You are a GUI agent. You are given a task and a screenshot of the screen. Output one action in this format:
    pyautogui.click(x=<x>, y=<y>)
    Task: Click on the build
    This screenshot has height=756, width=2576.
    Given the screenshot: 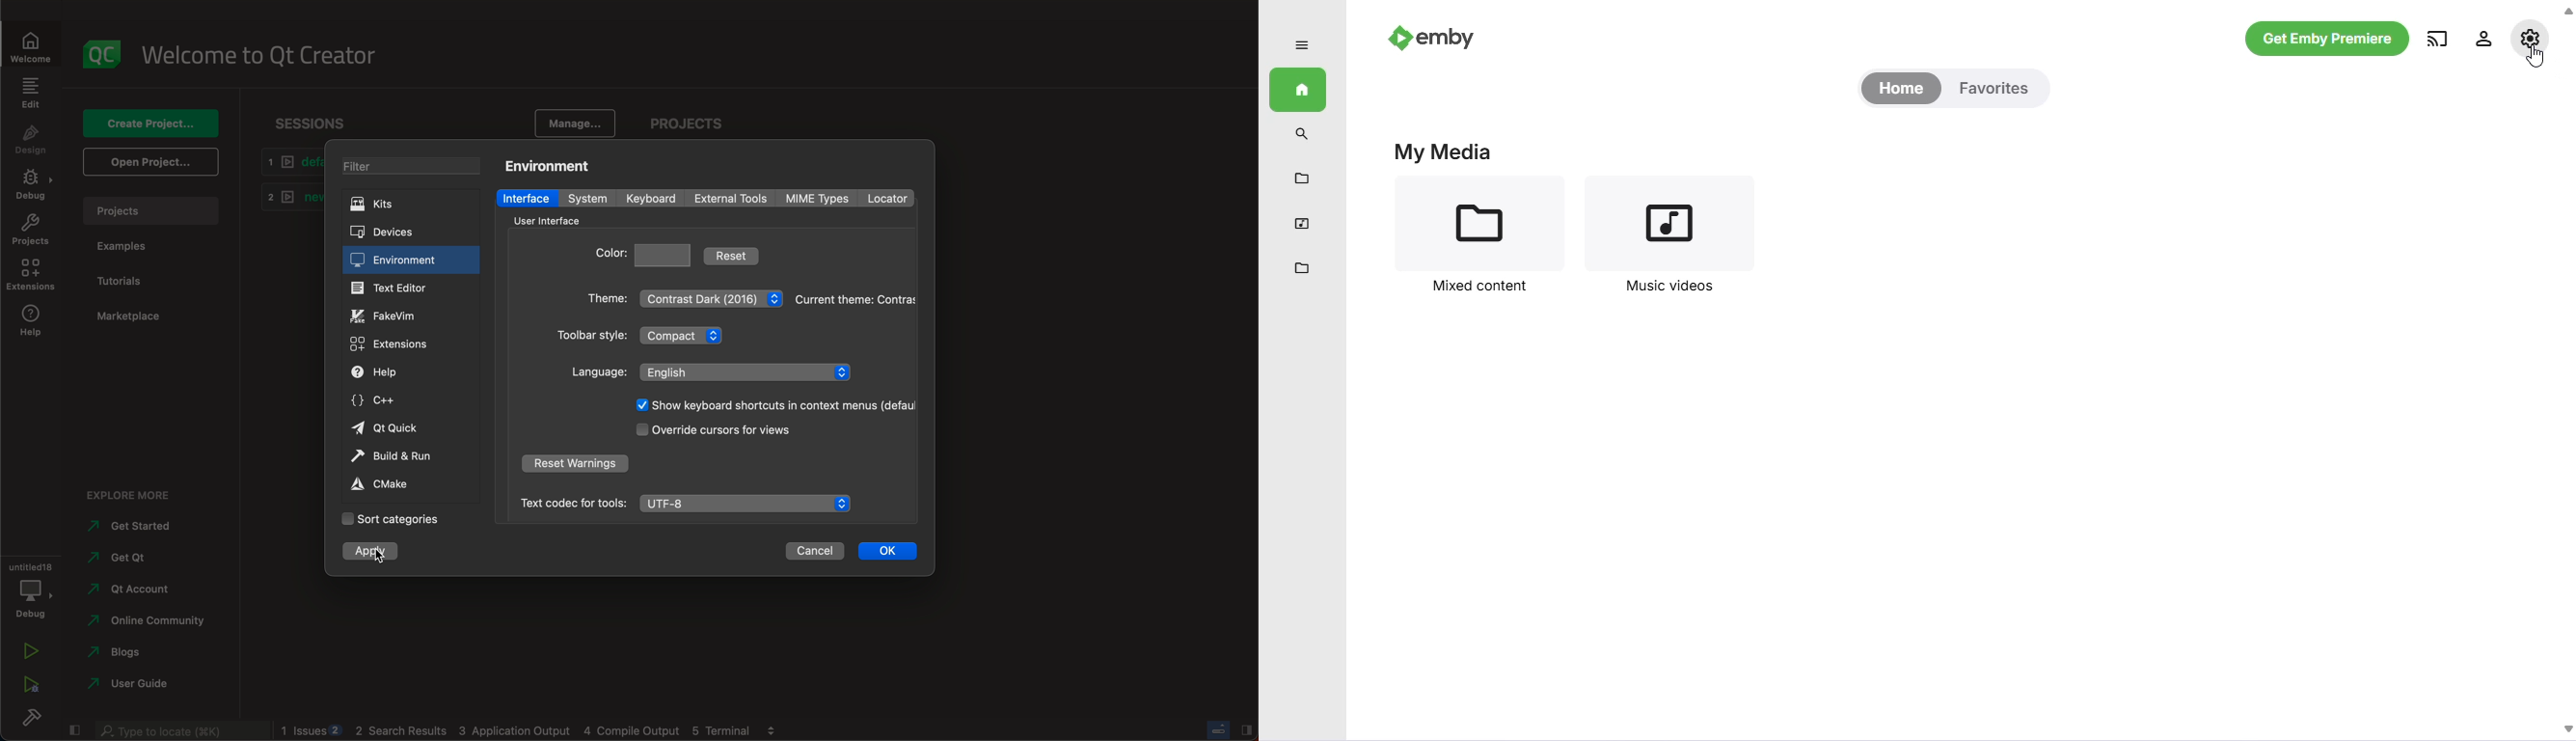 What is the action you would take?
    pyautogui.click(x=28, y=717)
    